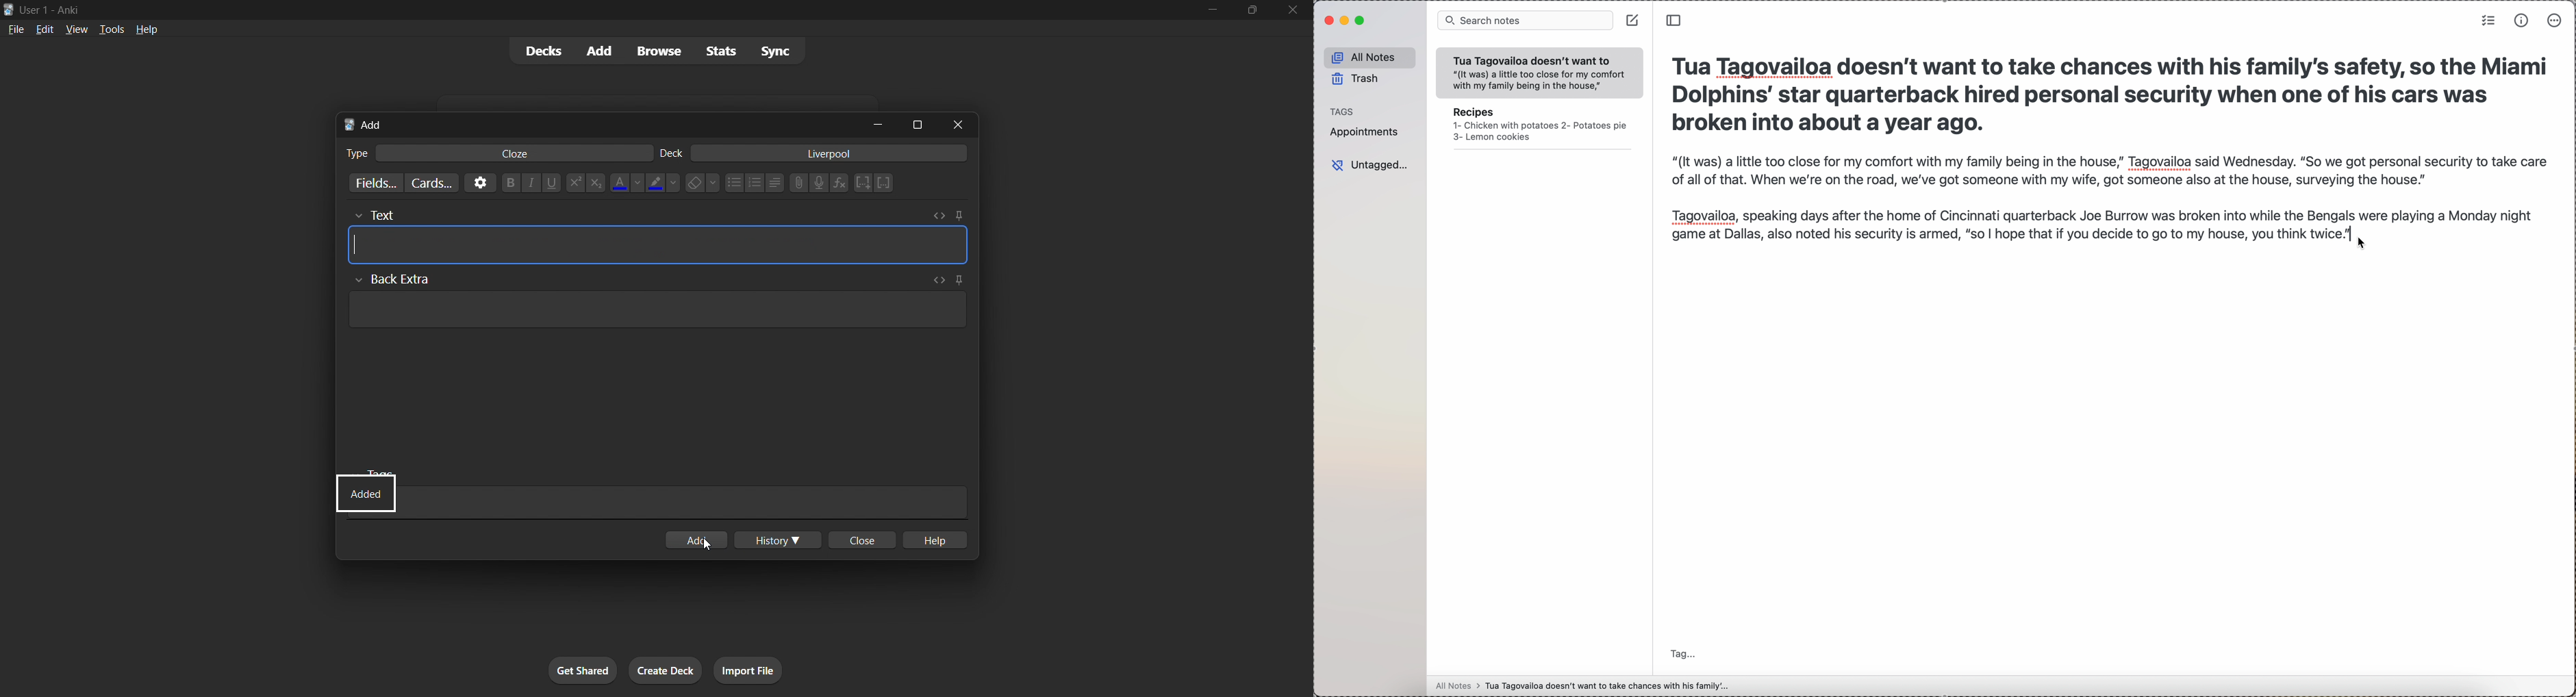 Image resolution: width=2576 pixels, height=700 pixels. What do you see at coordinates (531, 184) in the screenshot?
I see `italic` at bounding box center [531, 184].